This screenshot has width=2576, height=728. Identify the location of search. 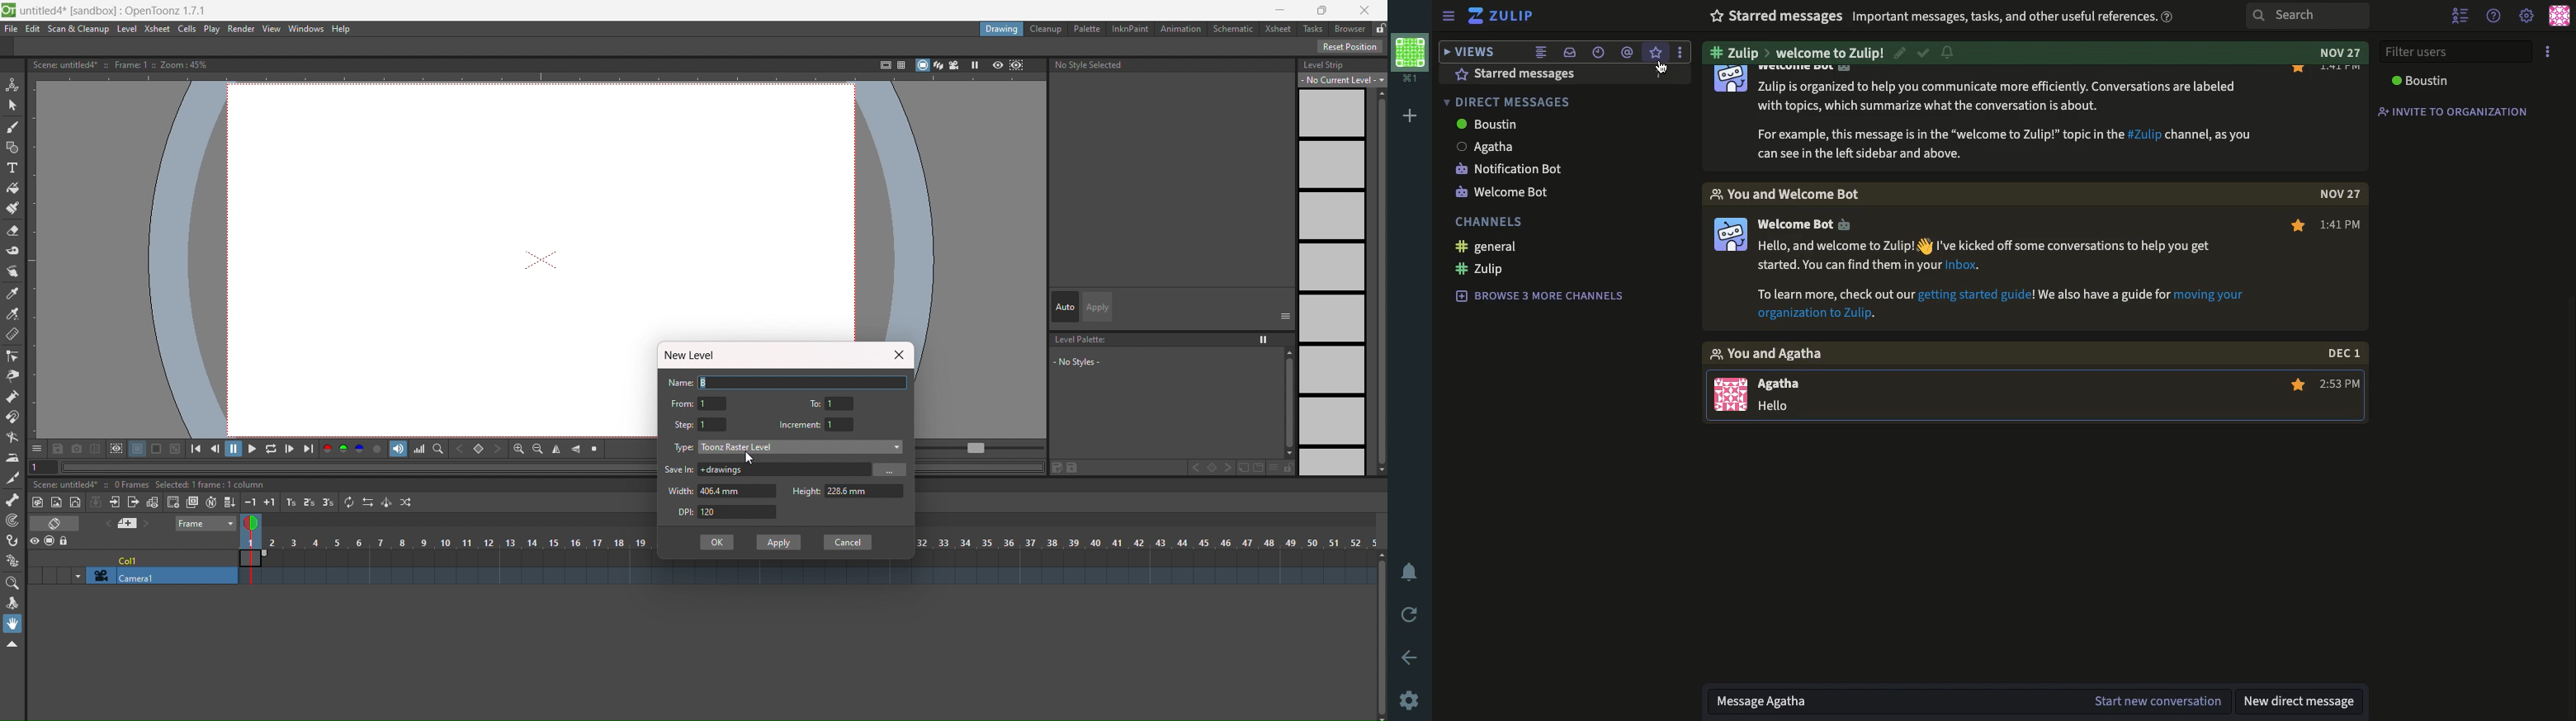
(2303, 16).